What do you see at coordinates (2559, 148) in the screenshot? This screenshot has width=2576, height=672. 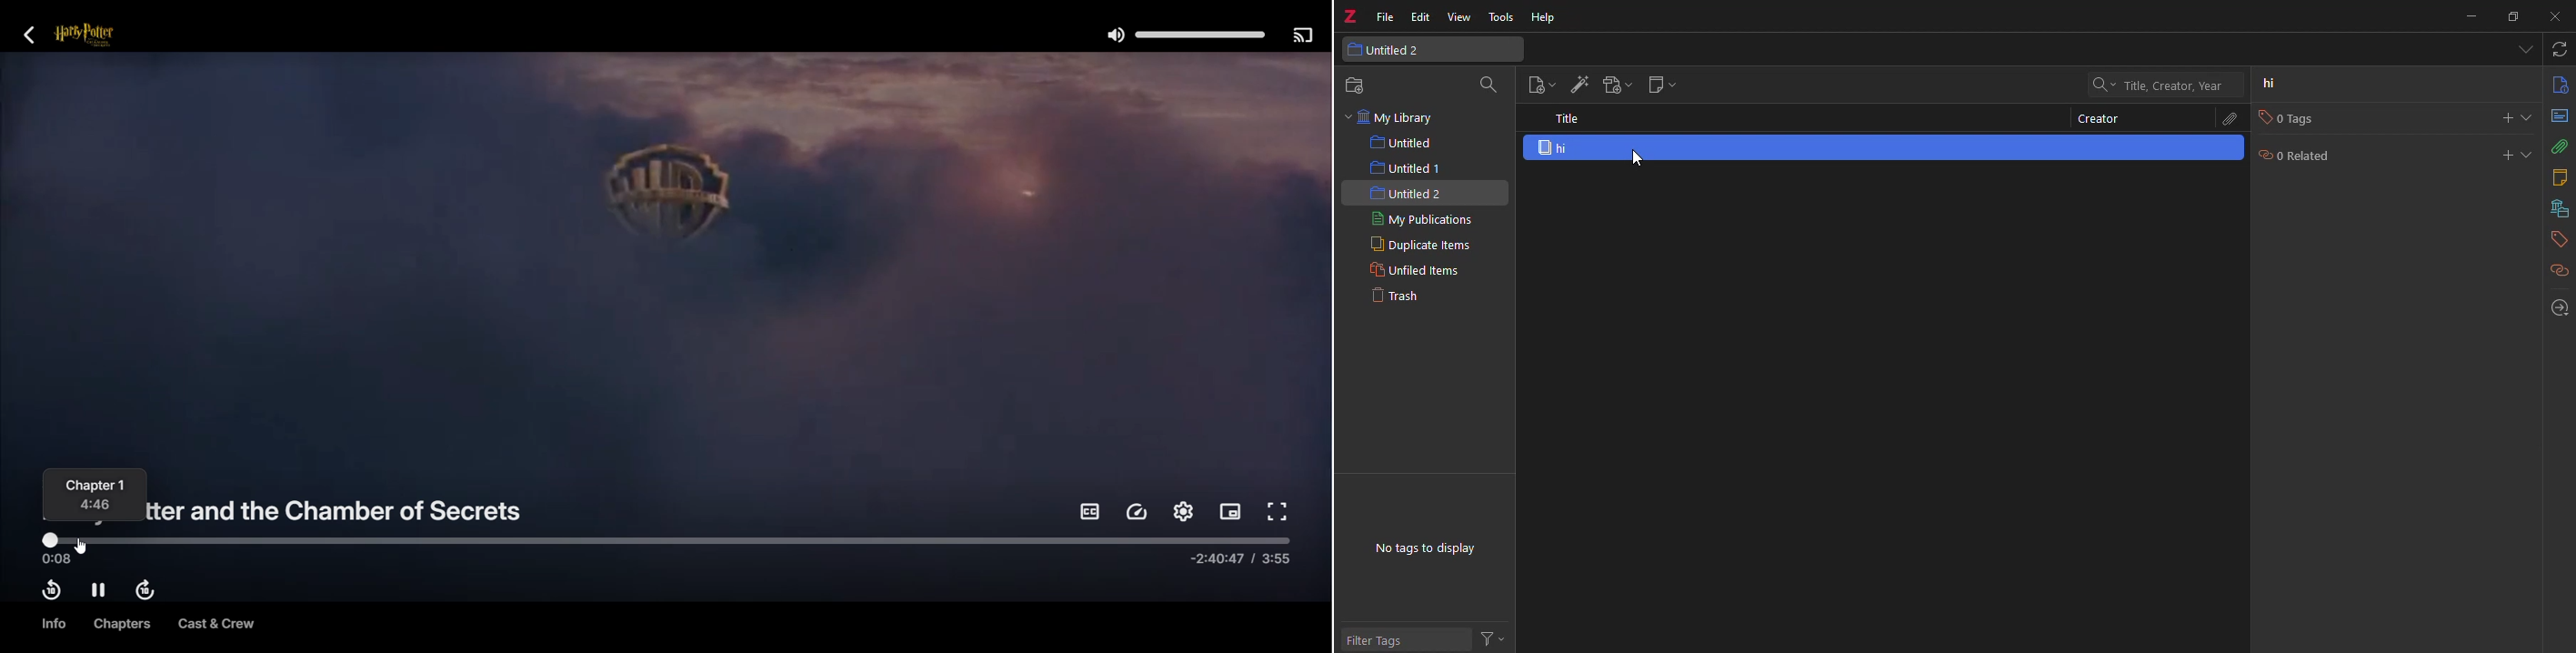 I see `attach` at bounding box center [2559, 148].